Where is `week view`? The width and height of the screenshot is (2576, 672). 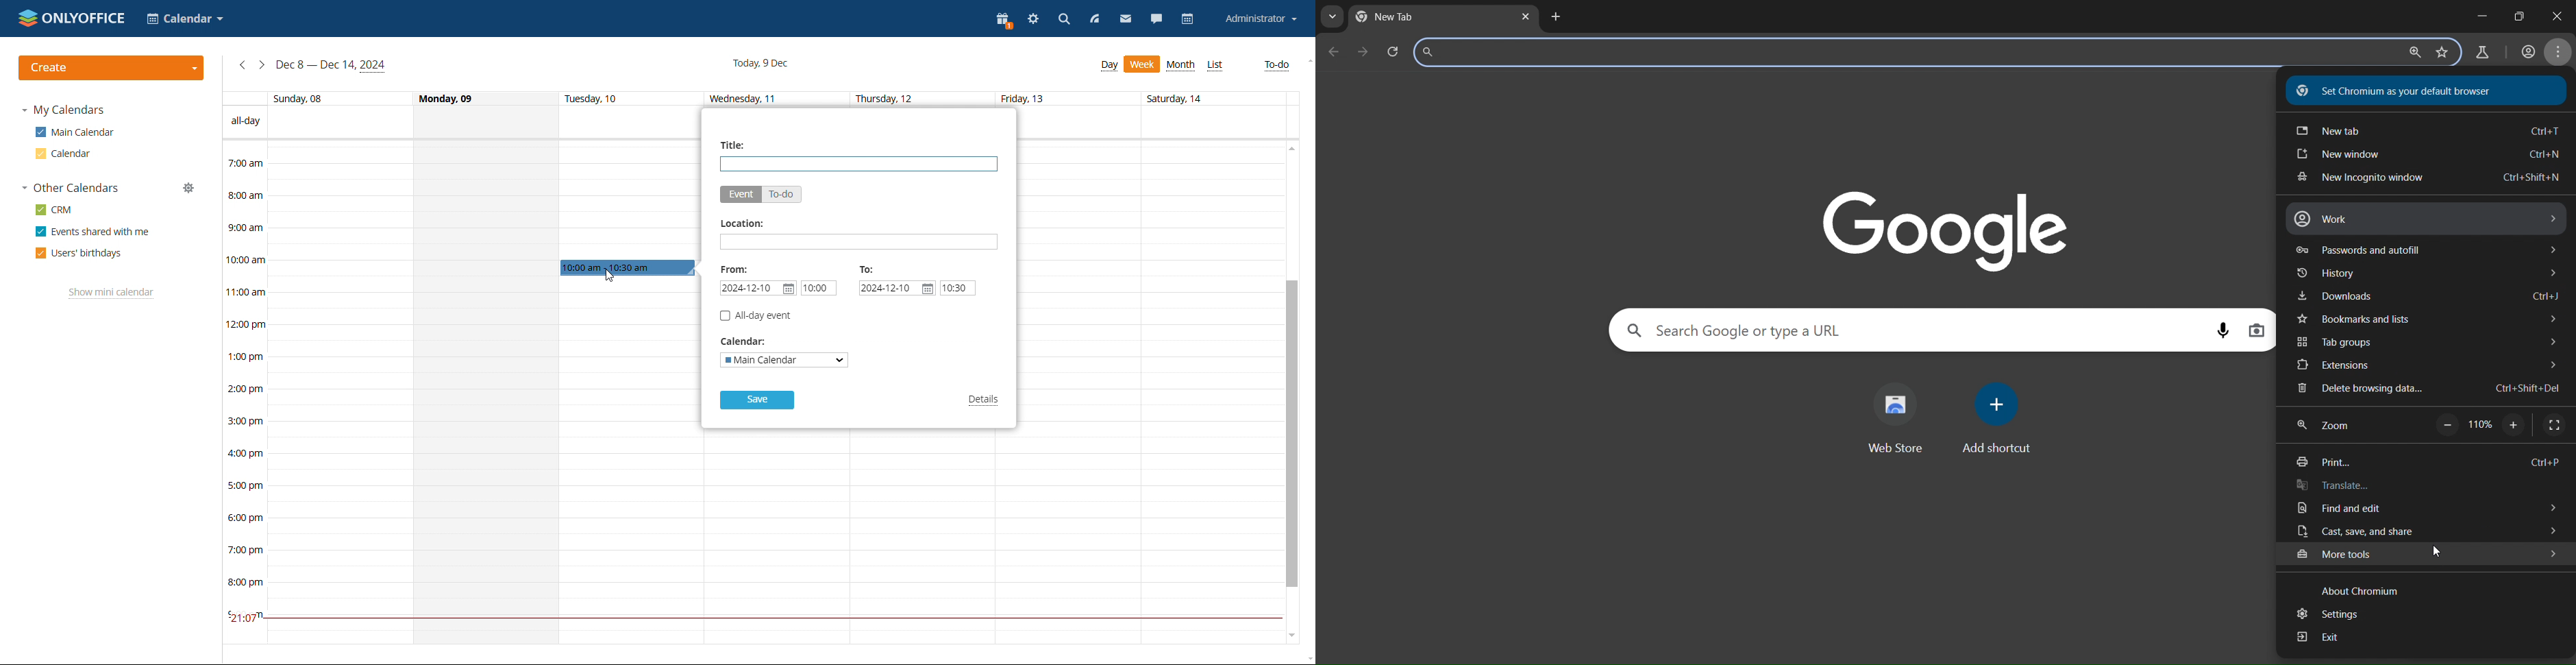
week view is located at coordinates (1142, 64).